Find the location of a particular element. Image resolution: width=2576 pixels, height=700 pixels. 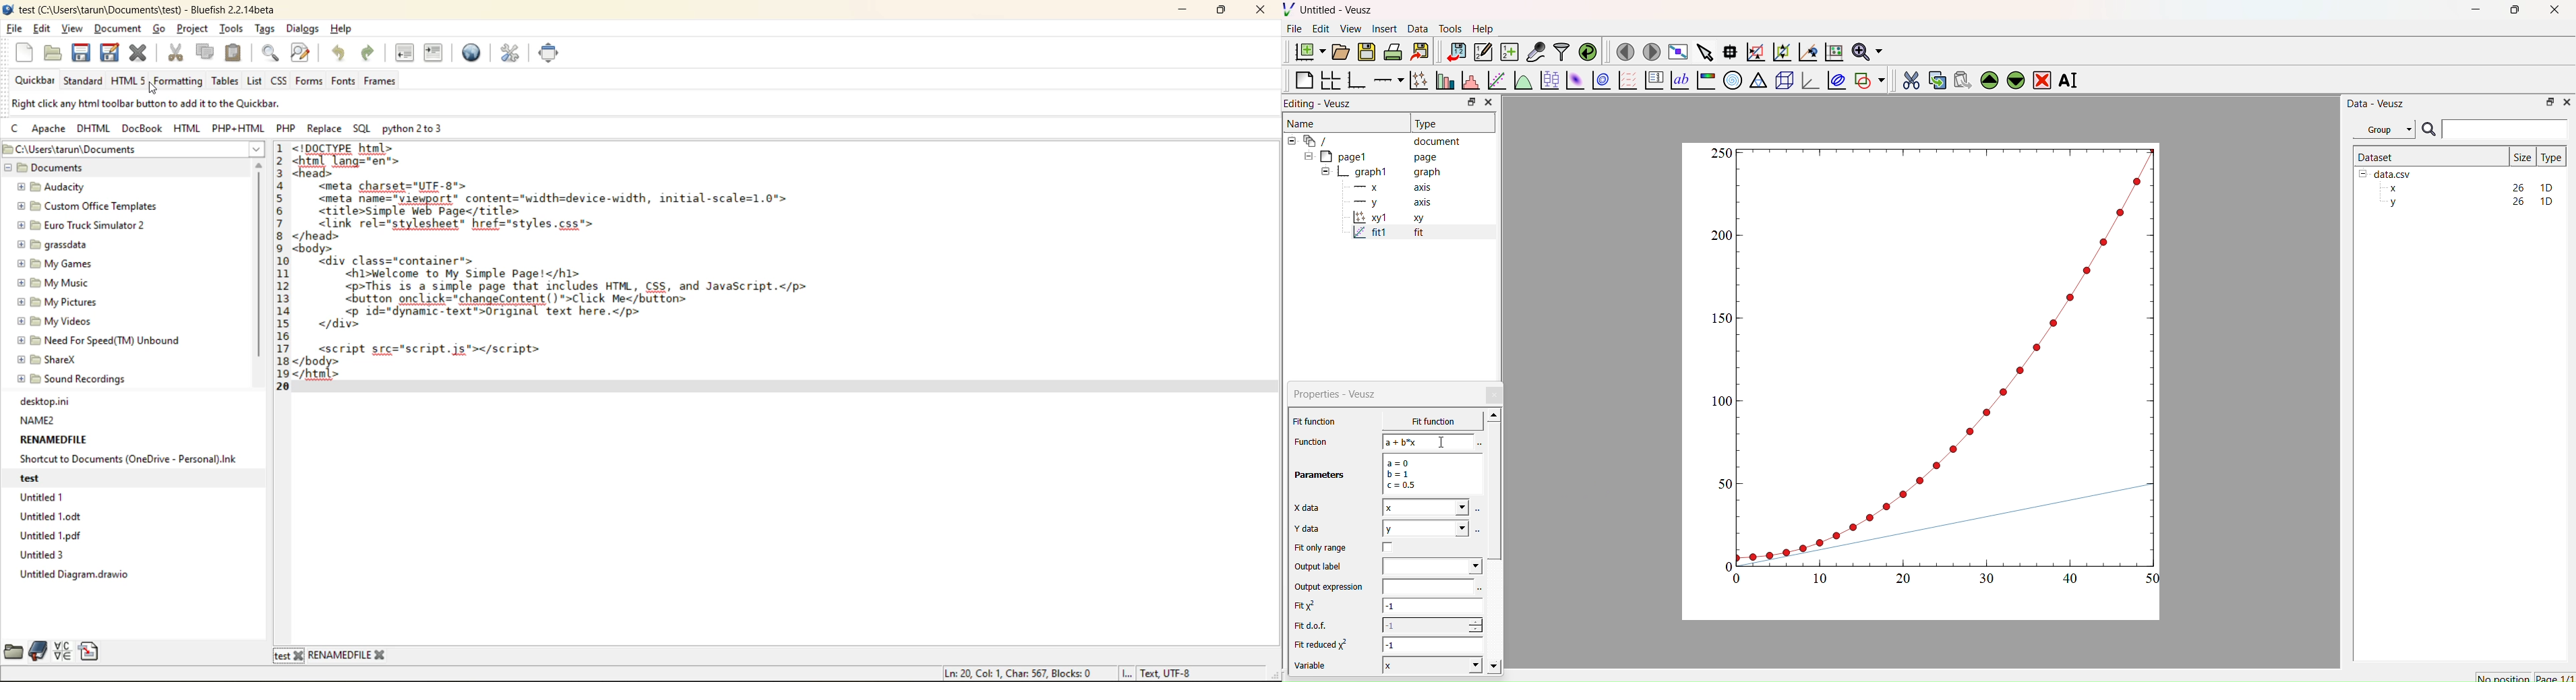

preview in browser is located at coordinates (473, 52).